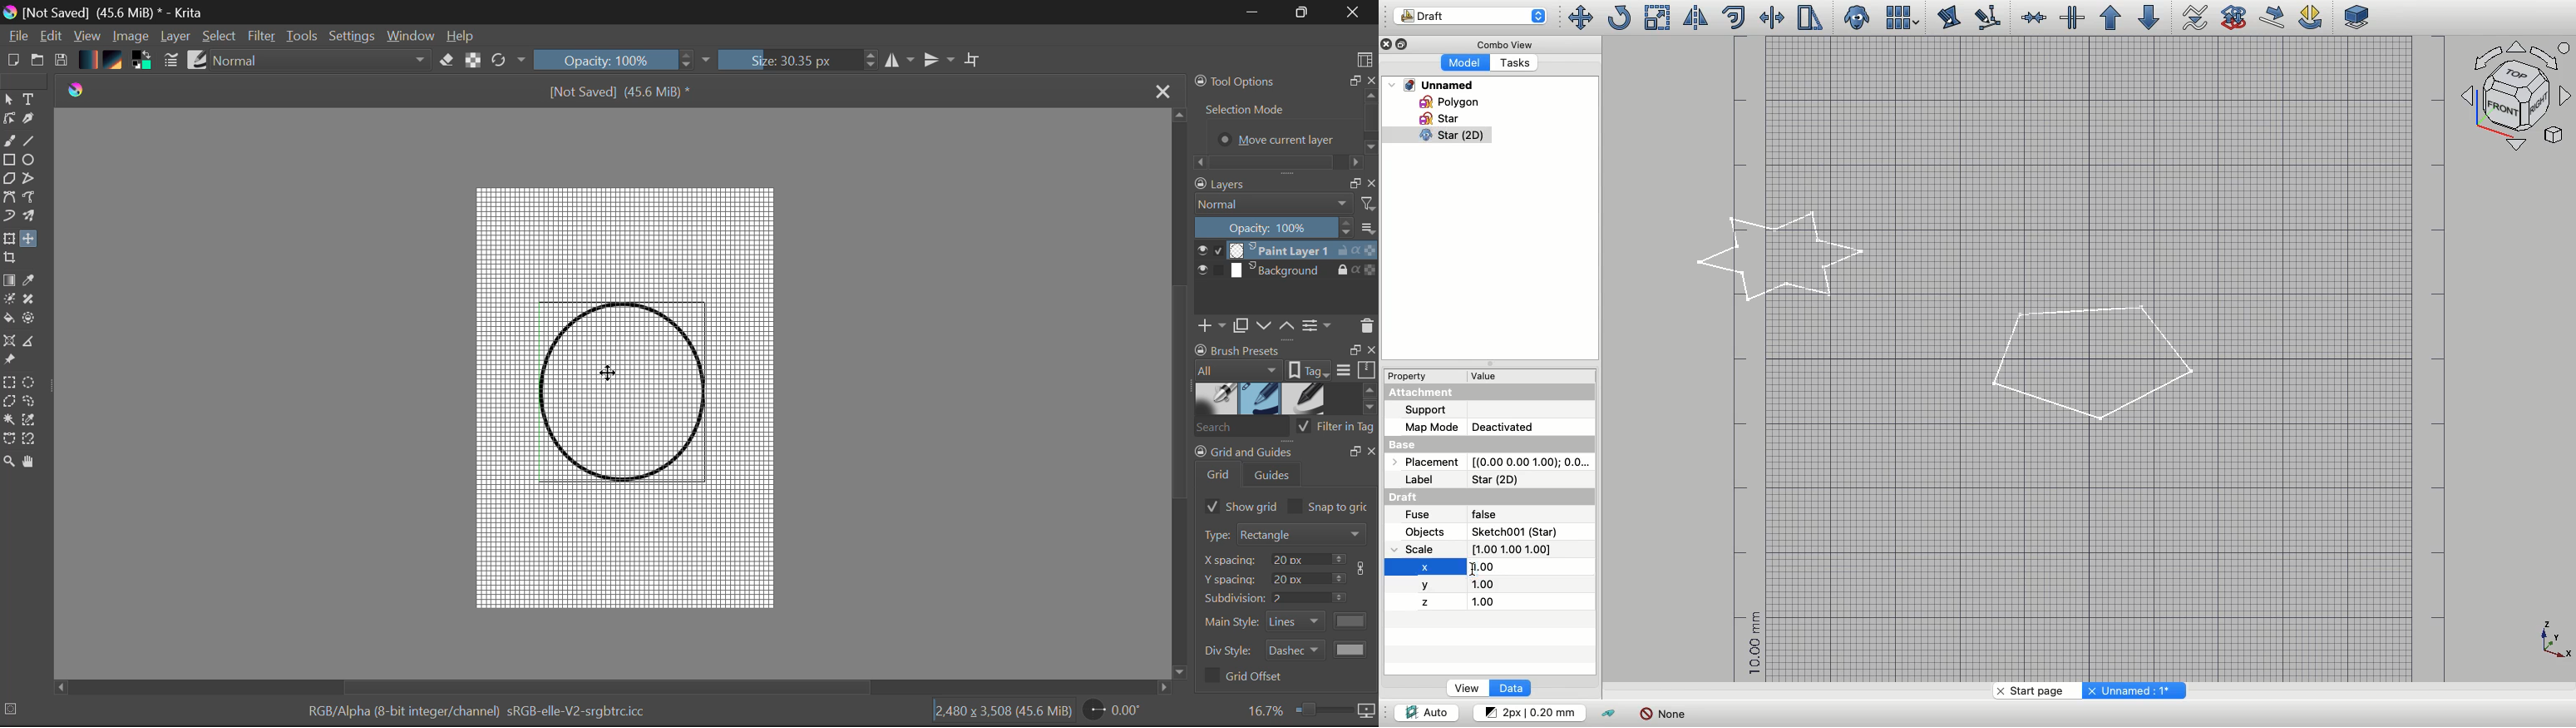 This screenshot has width=2576, height=728. What do you see at coordinates (1509, 688) in the screenshot?
I see `Data` at bounding box center [1509, 688].